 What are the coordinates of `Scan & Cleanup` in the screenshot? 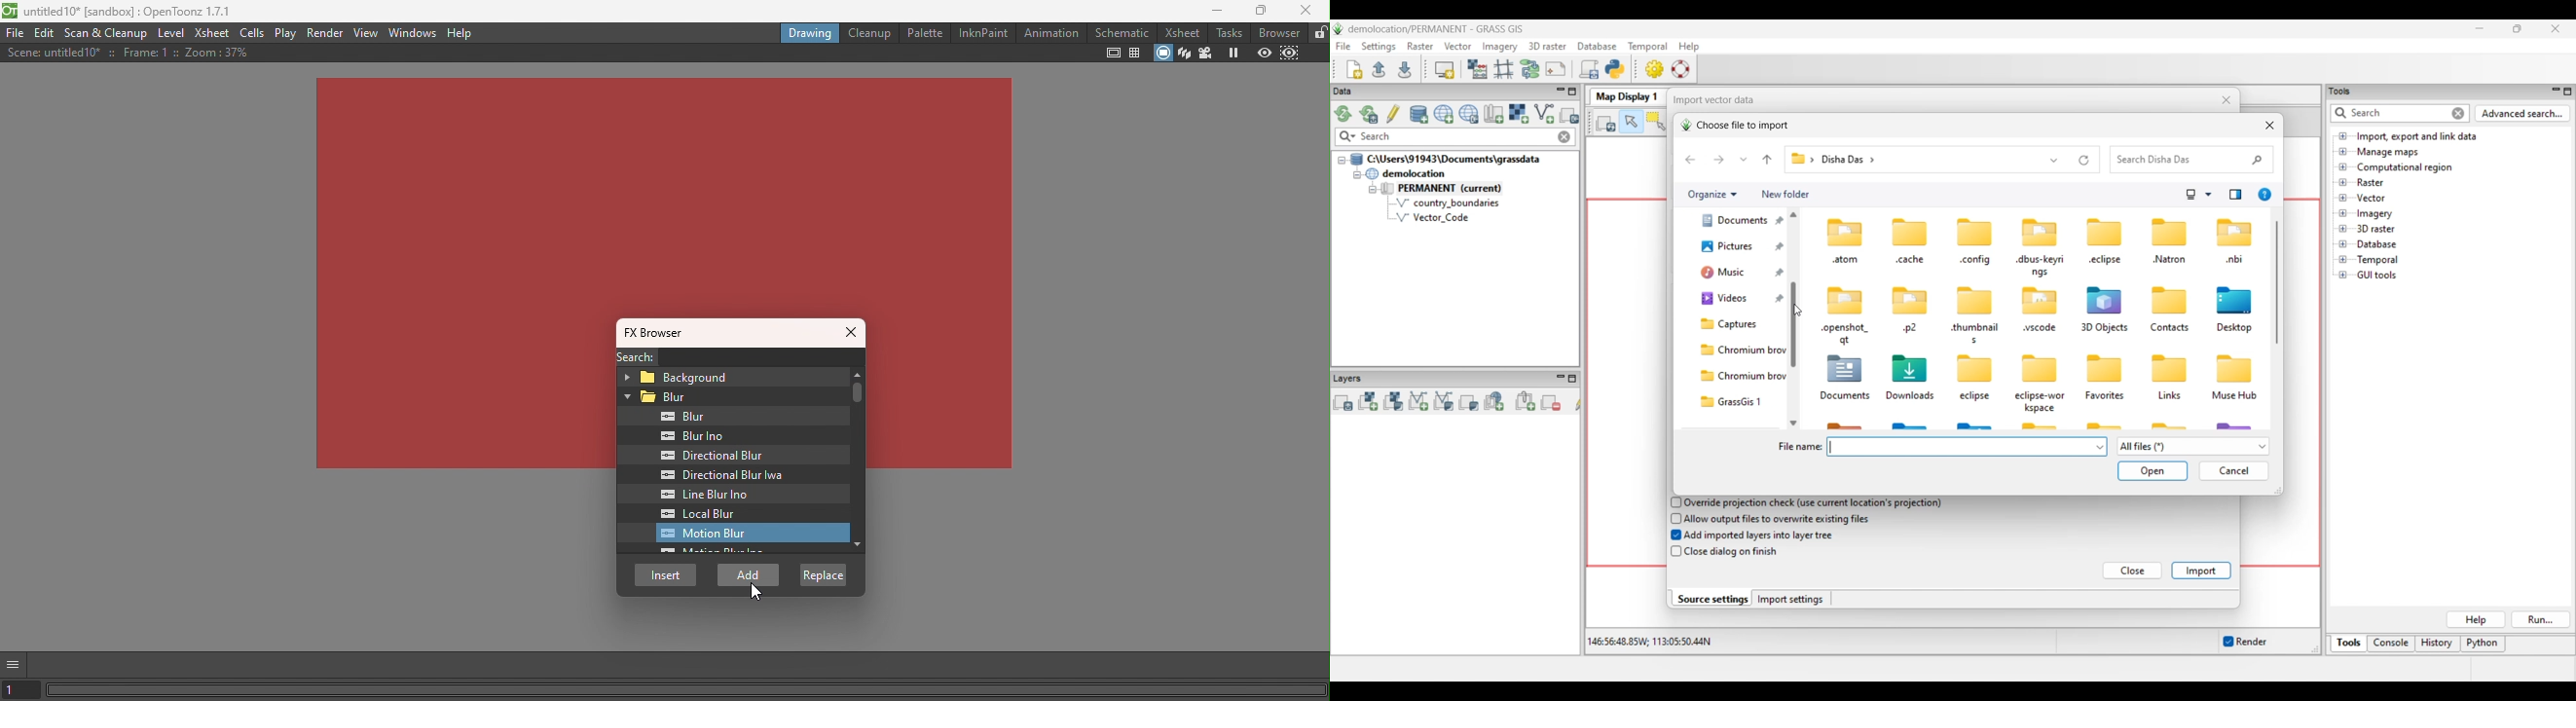 It's located at (108, 32).